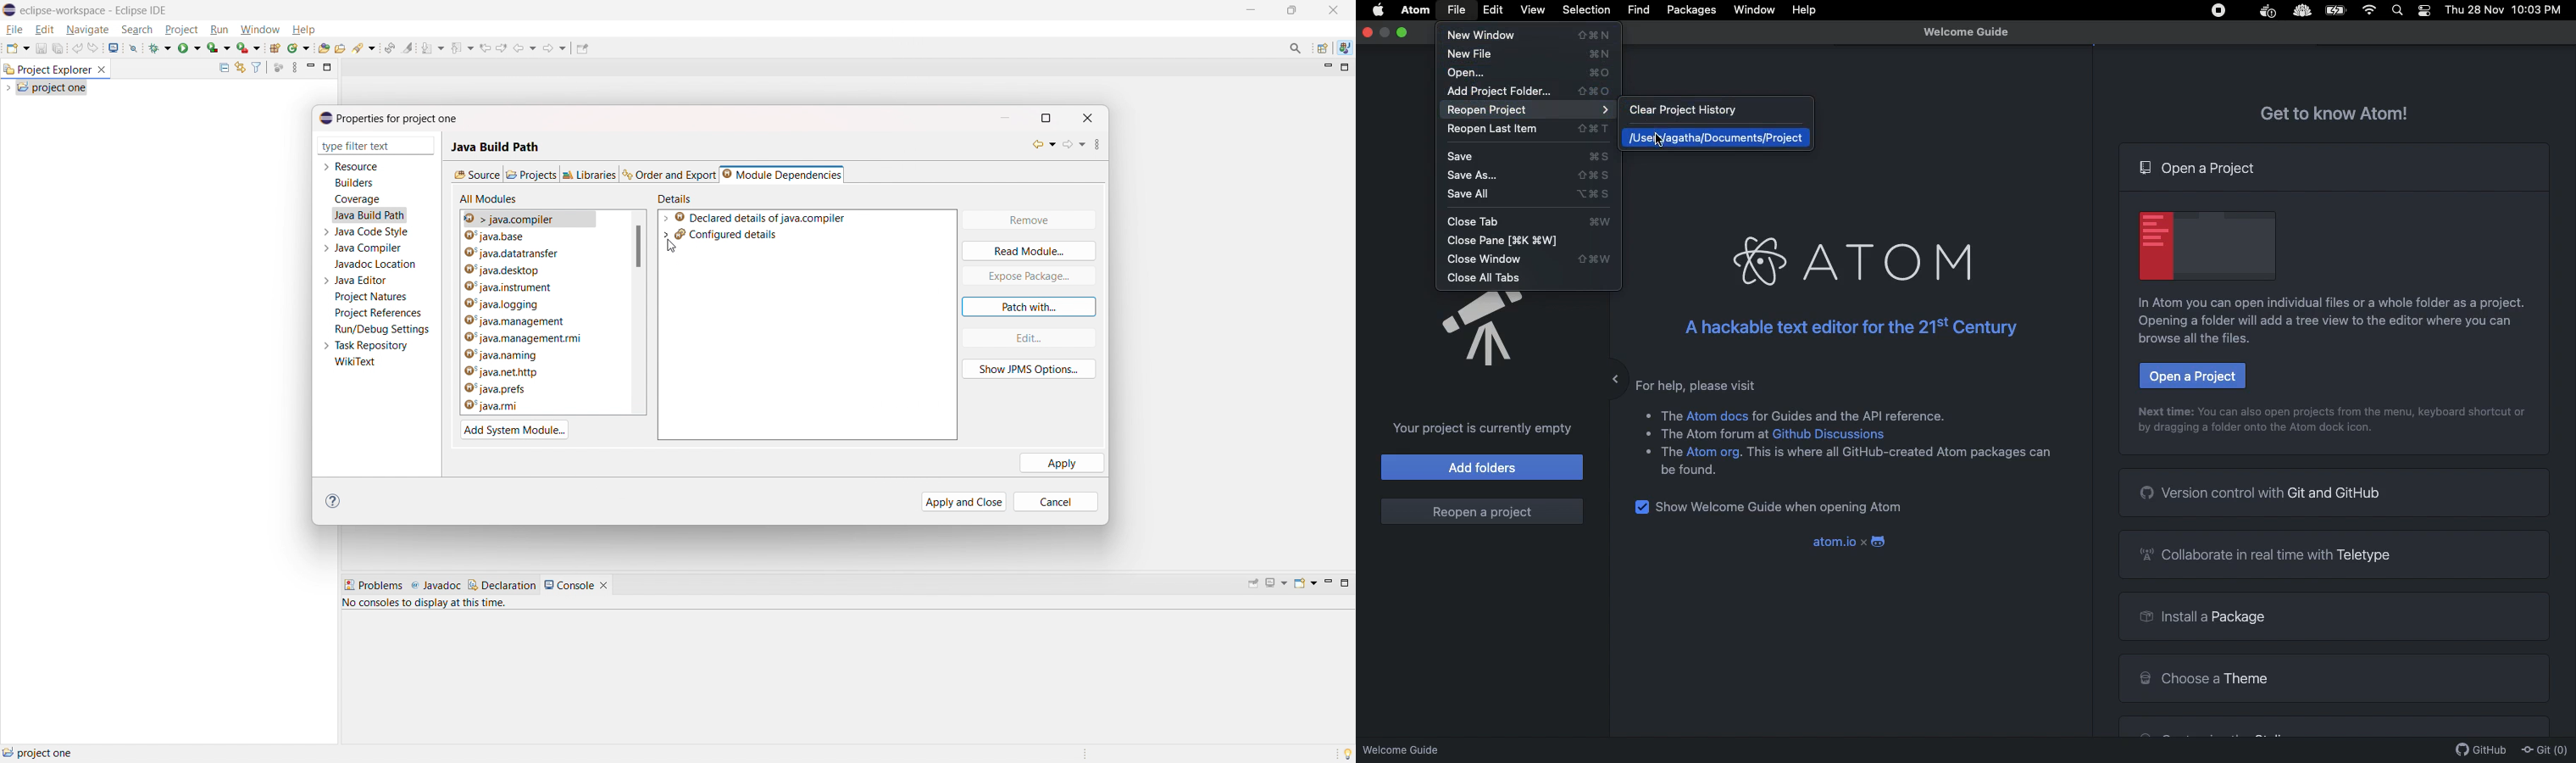 The image size is (2576, 784). What do you see at coordinates (1530, 73) in the screenshot?
I see `Open` at bounding box center [1530, 73].